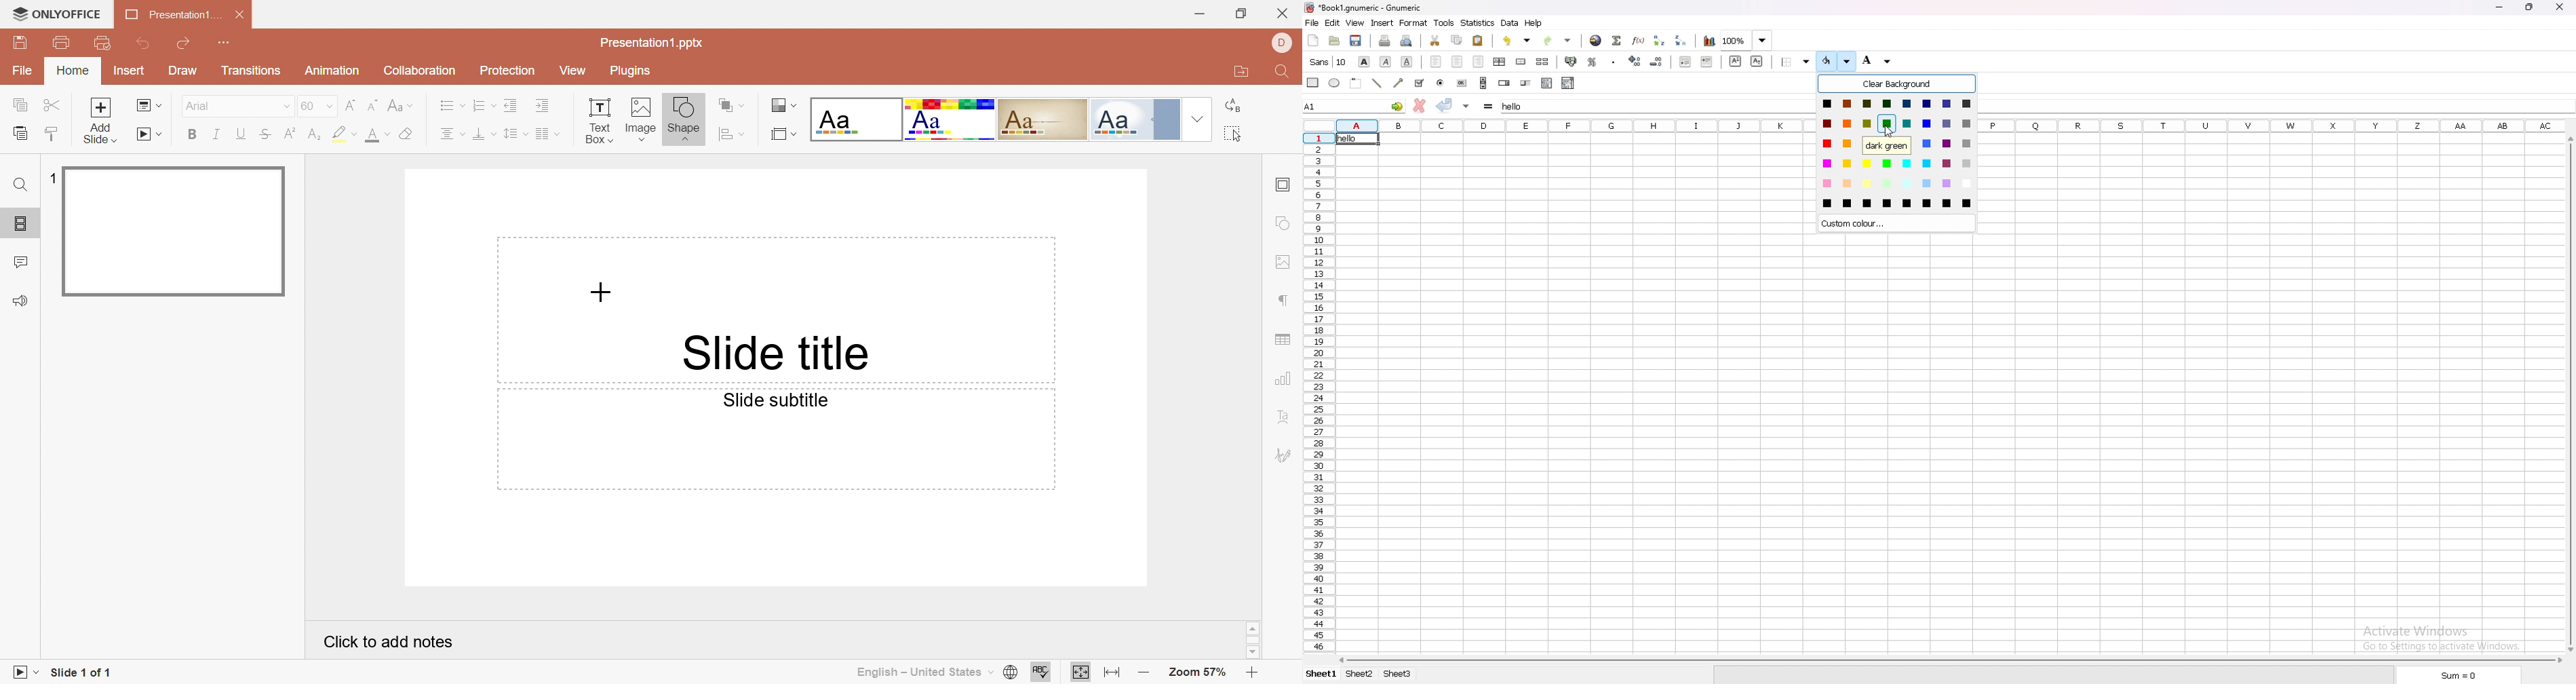  I want to click on format, so click(1414, 23).